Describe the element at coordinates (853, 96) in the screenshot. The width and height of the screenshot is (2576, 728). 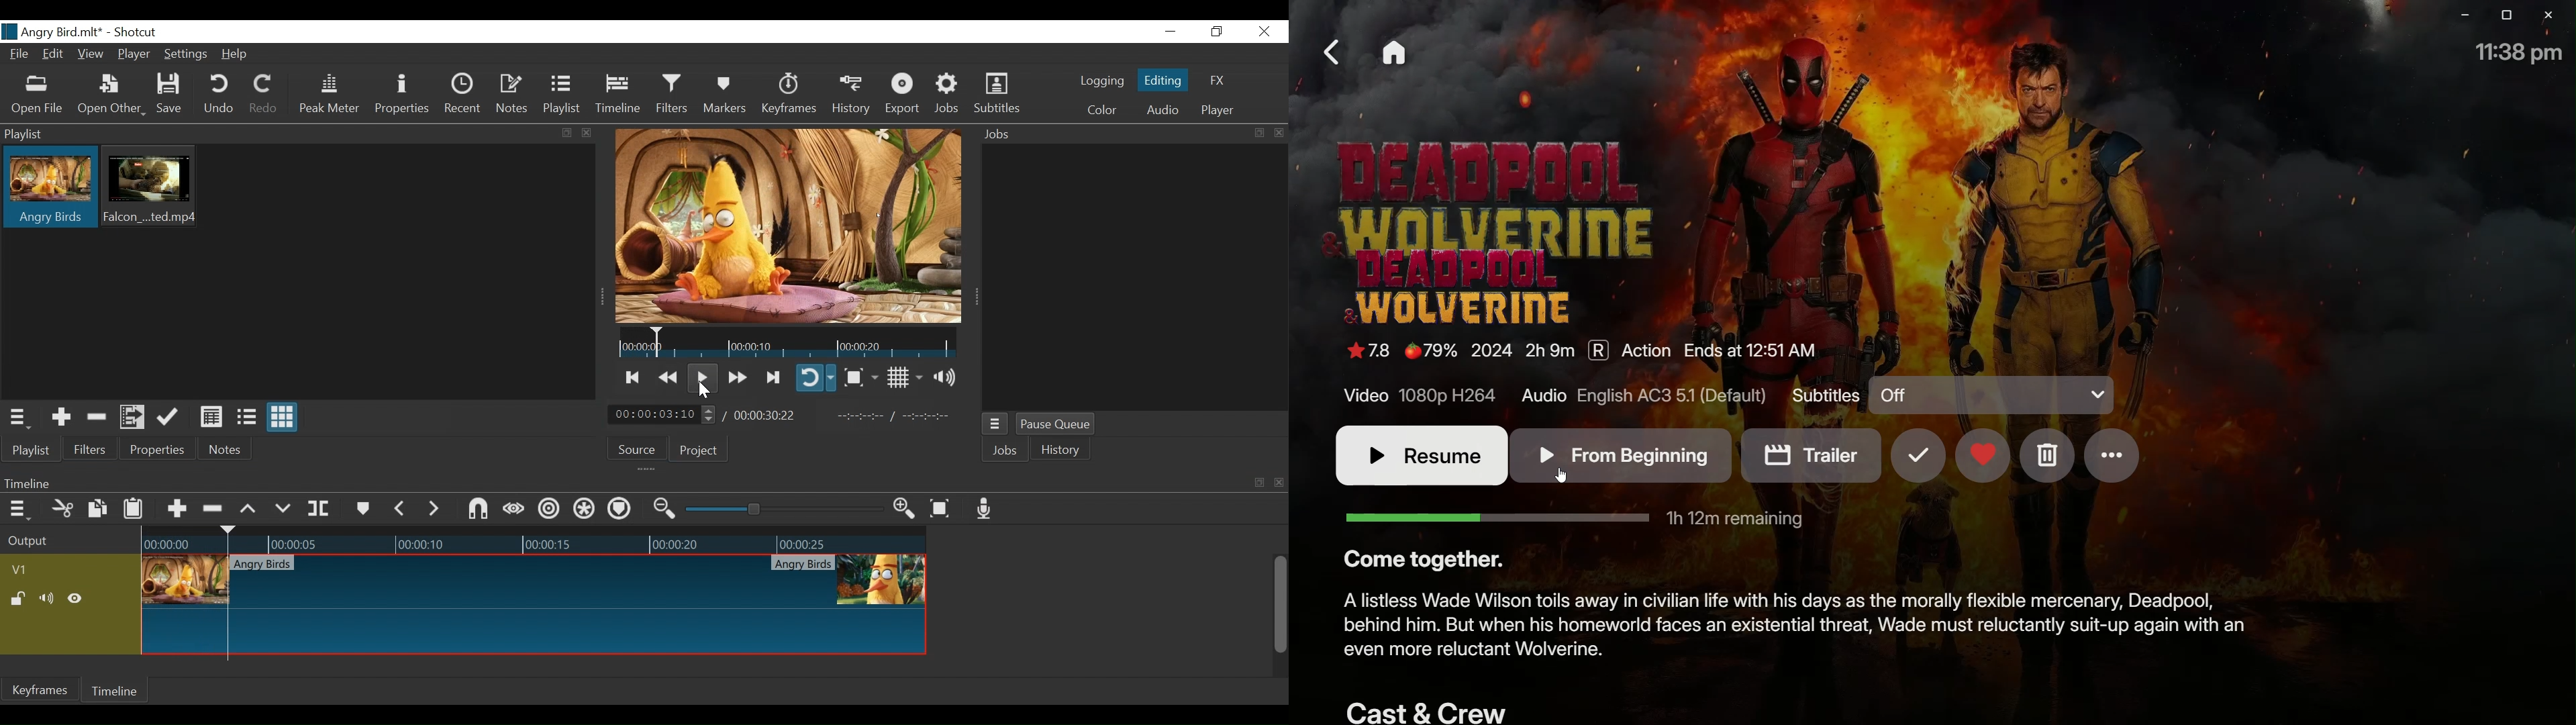
I see `History` at that location.